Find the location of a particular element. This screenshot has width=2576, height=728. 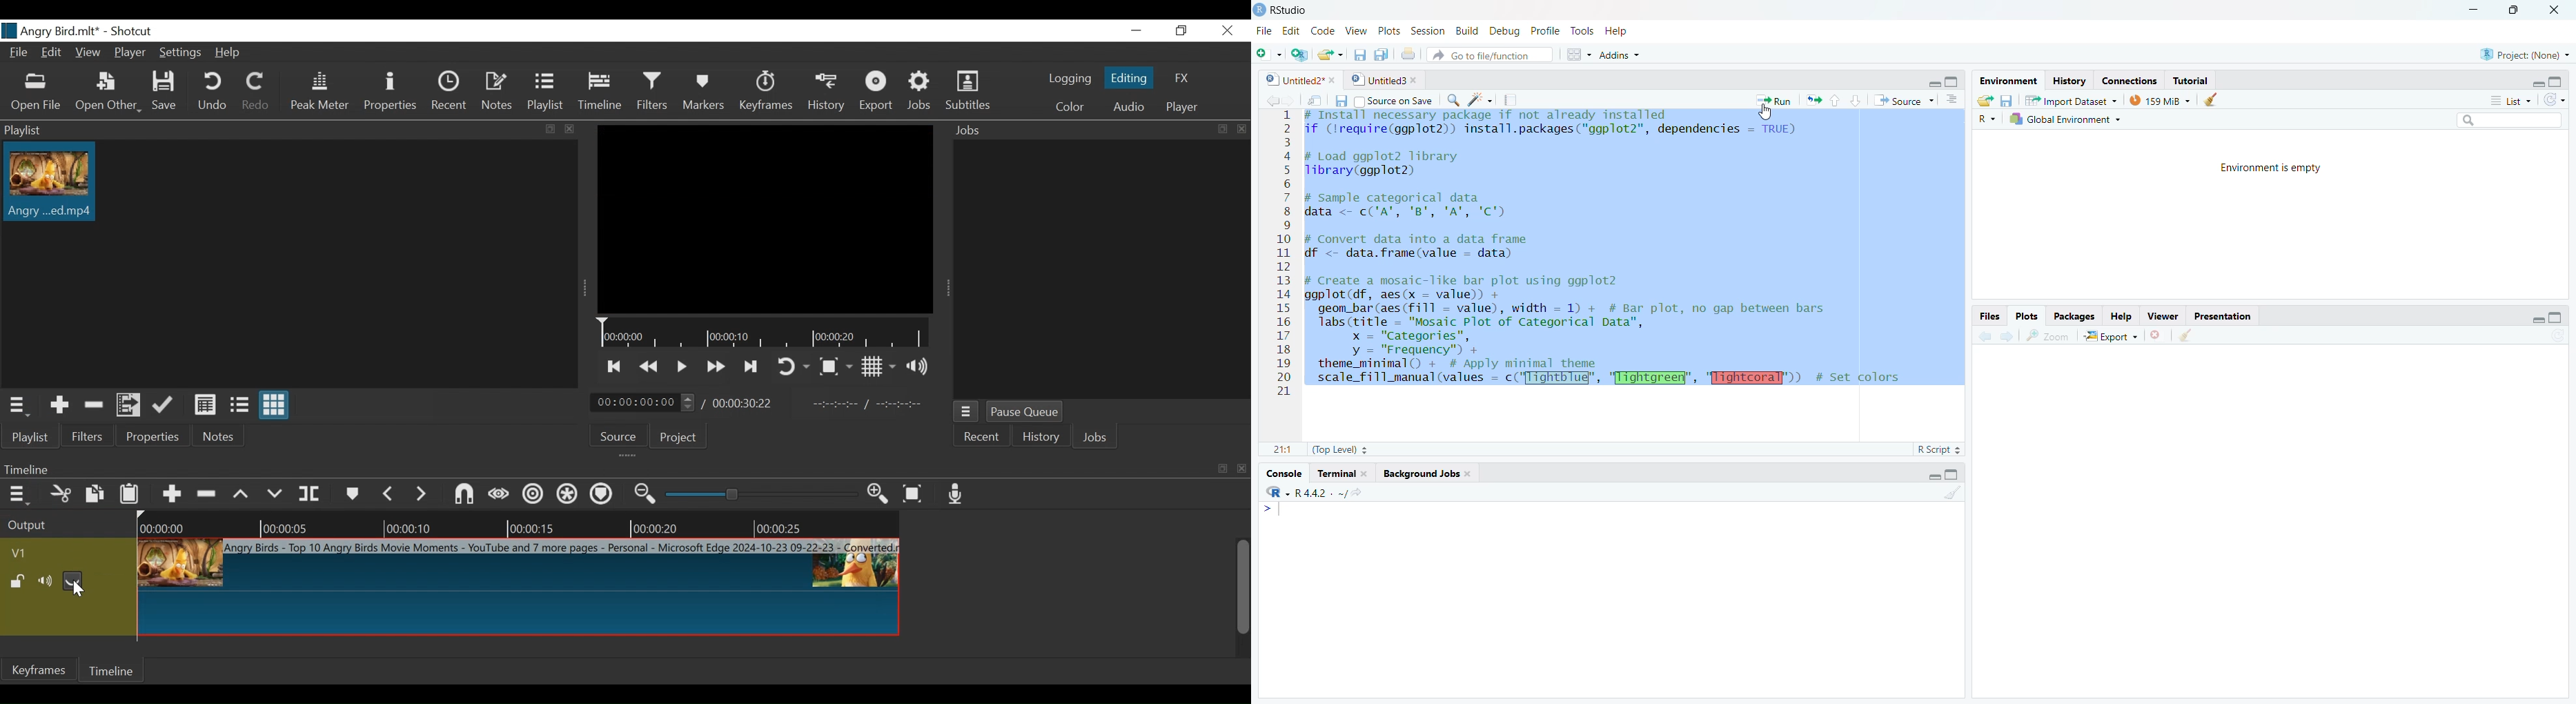

Help is located at coordinates (226, 52).